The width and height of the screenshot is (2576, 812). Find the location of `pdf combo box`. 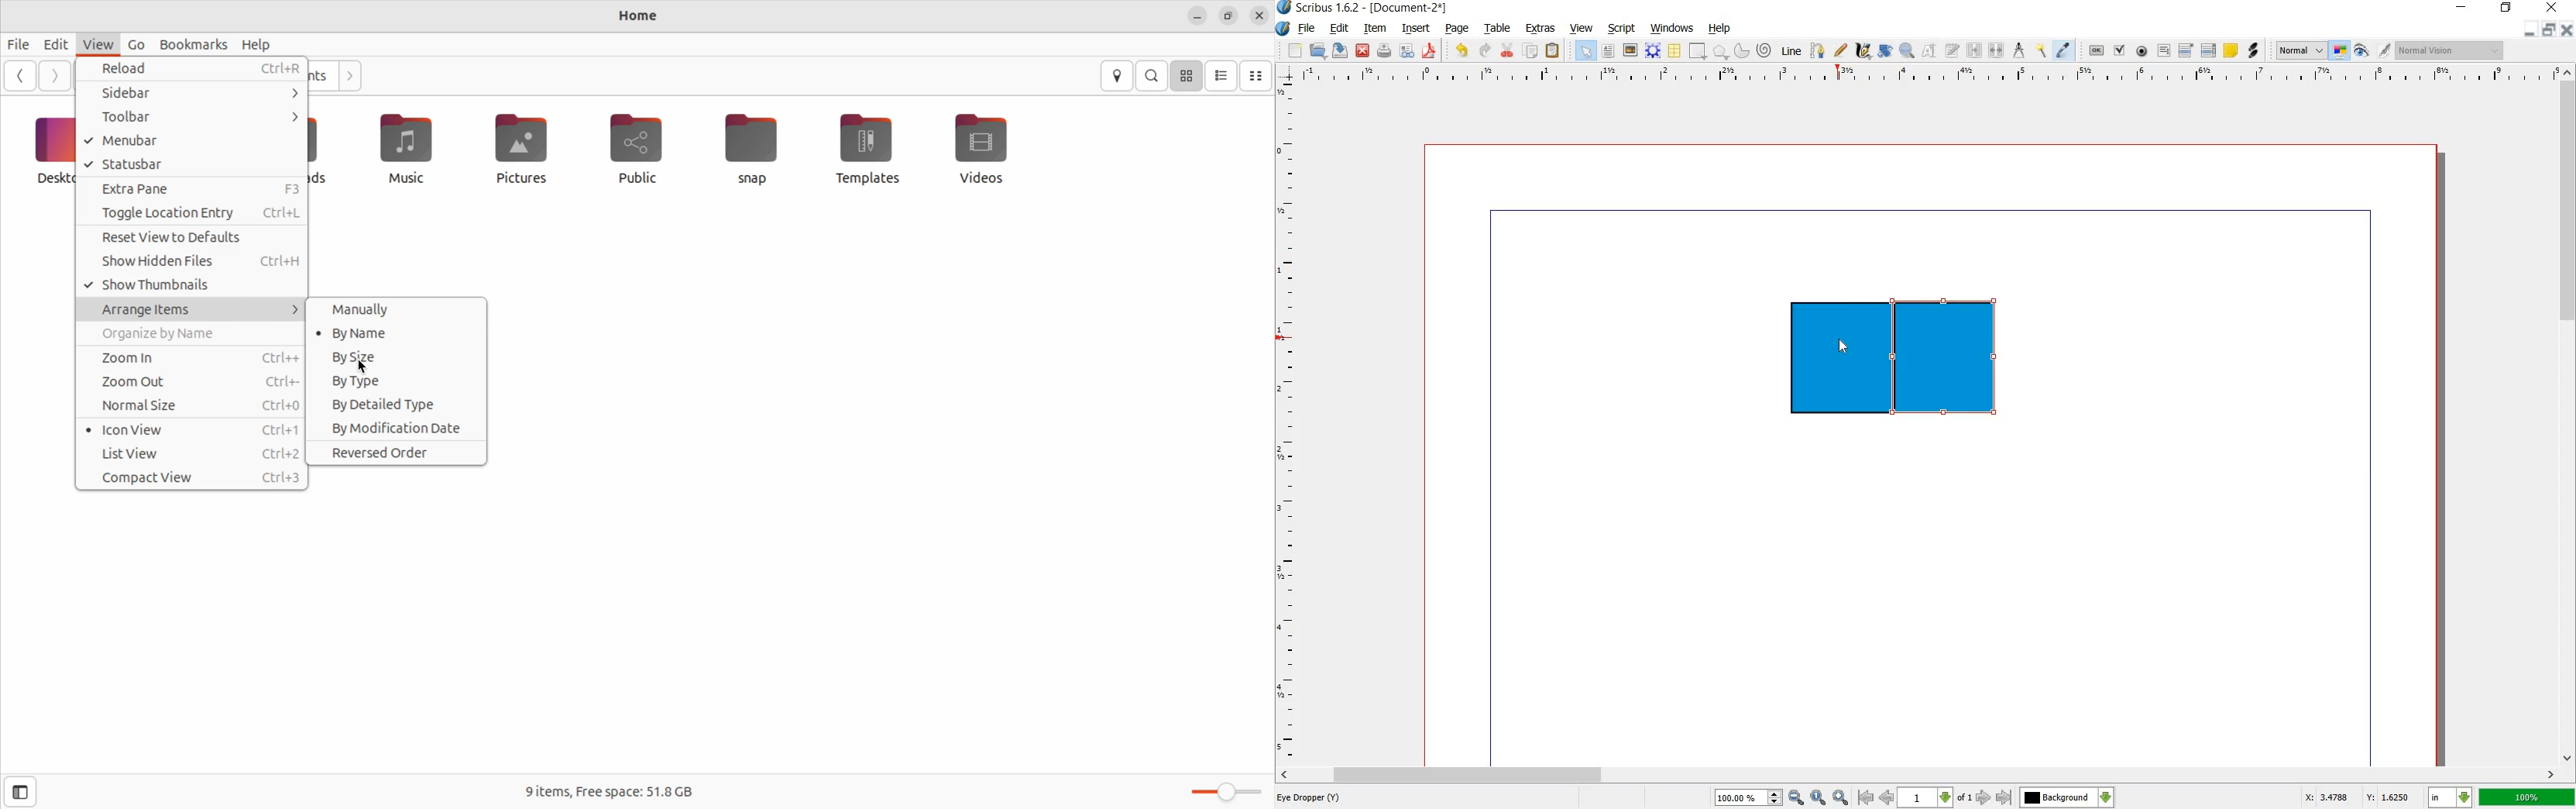

pdf combo box is located at coordinates (2184, 51).